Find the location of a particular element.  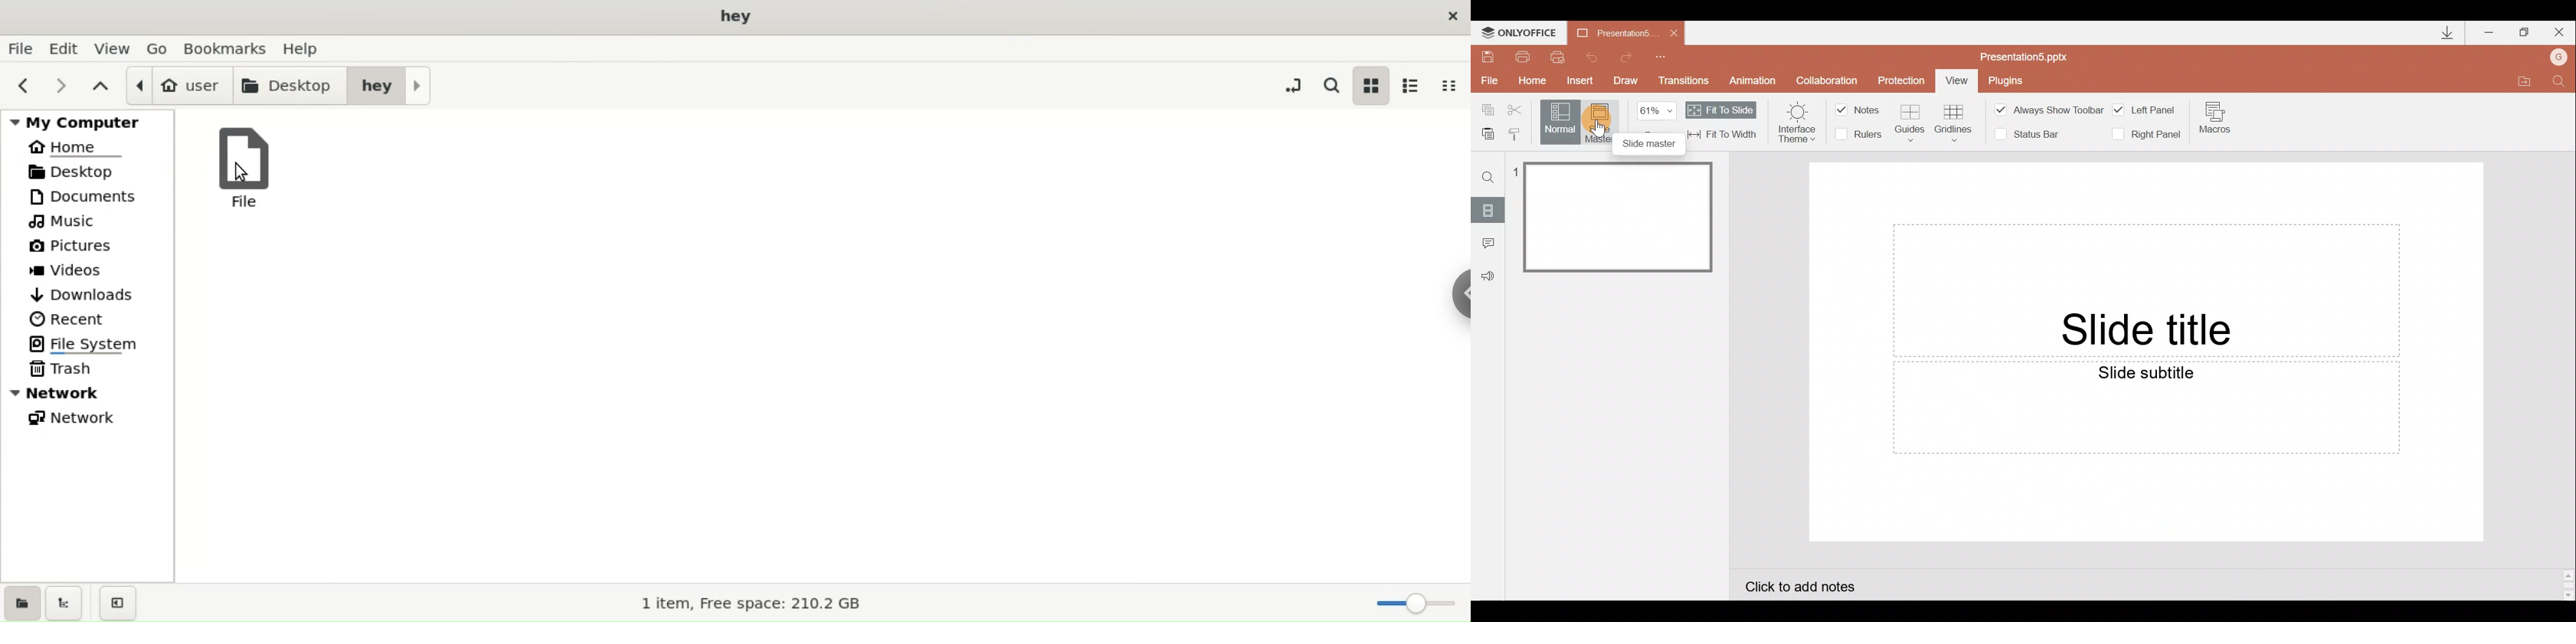

Cut is located at coordinates (1518, 109).